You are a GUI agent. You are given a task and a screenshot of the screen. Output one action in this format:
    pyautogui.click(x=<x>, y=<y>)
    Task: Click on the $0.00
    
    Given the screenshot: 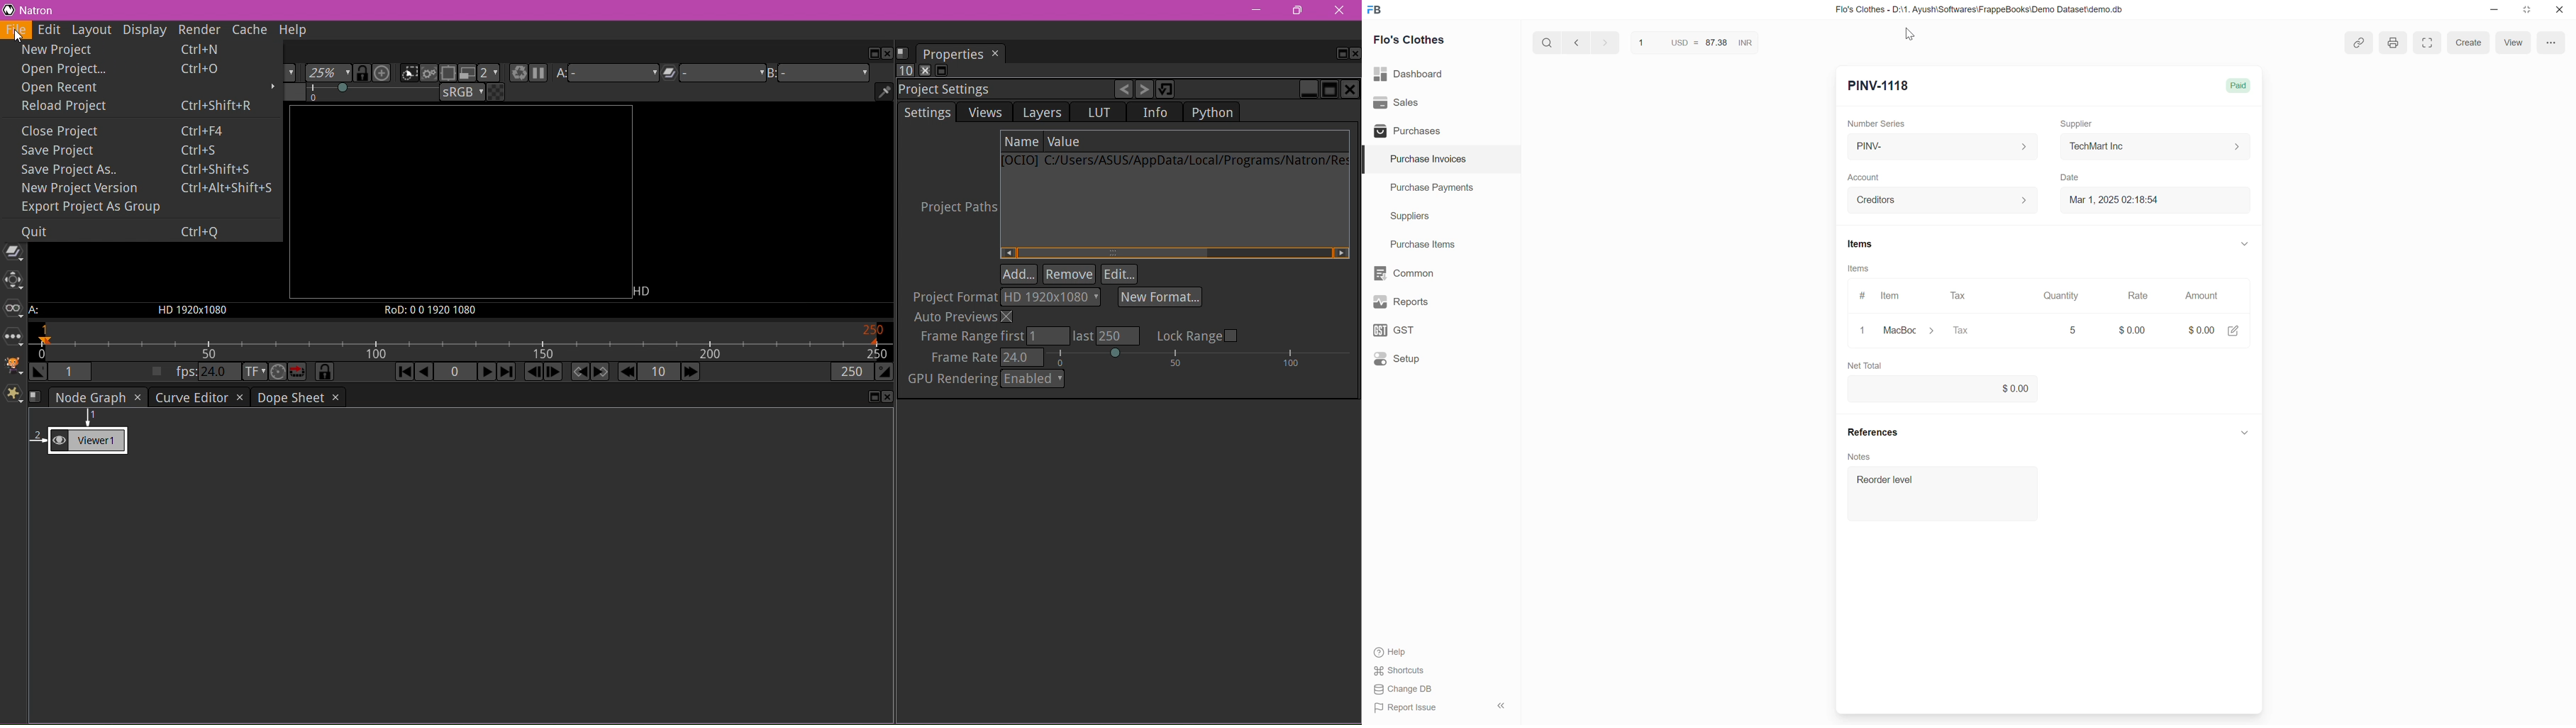 What is the action you would take?
    pyautogui.click(x=2132, y=326)
    